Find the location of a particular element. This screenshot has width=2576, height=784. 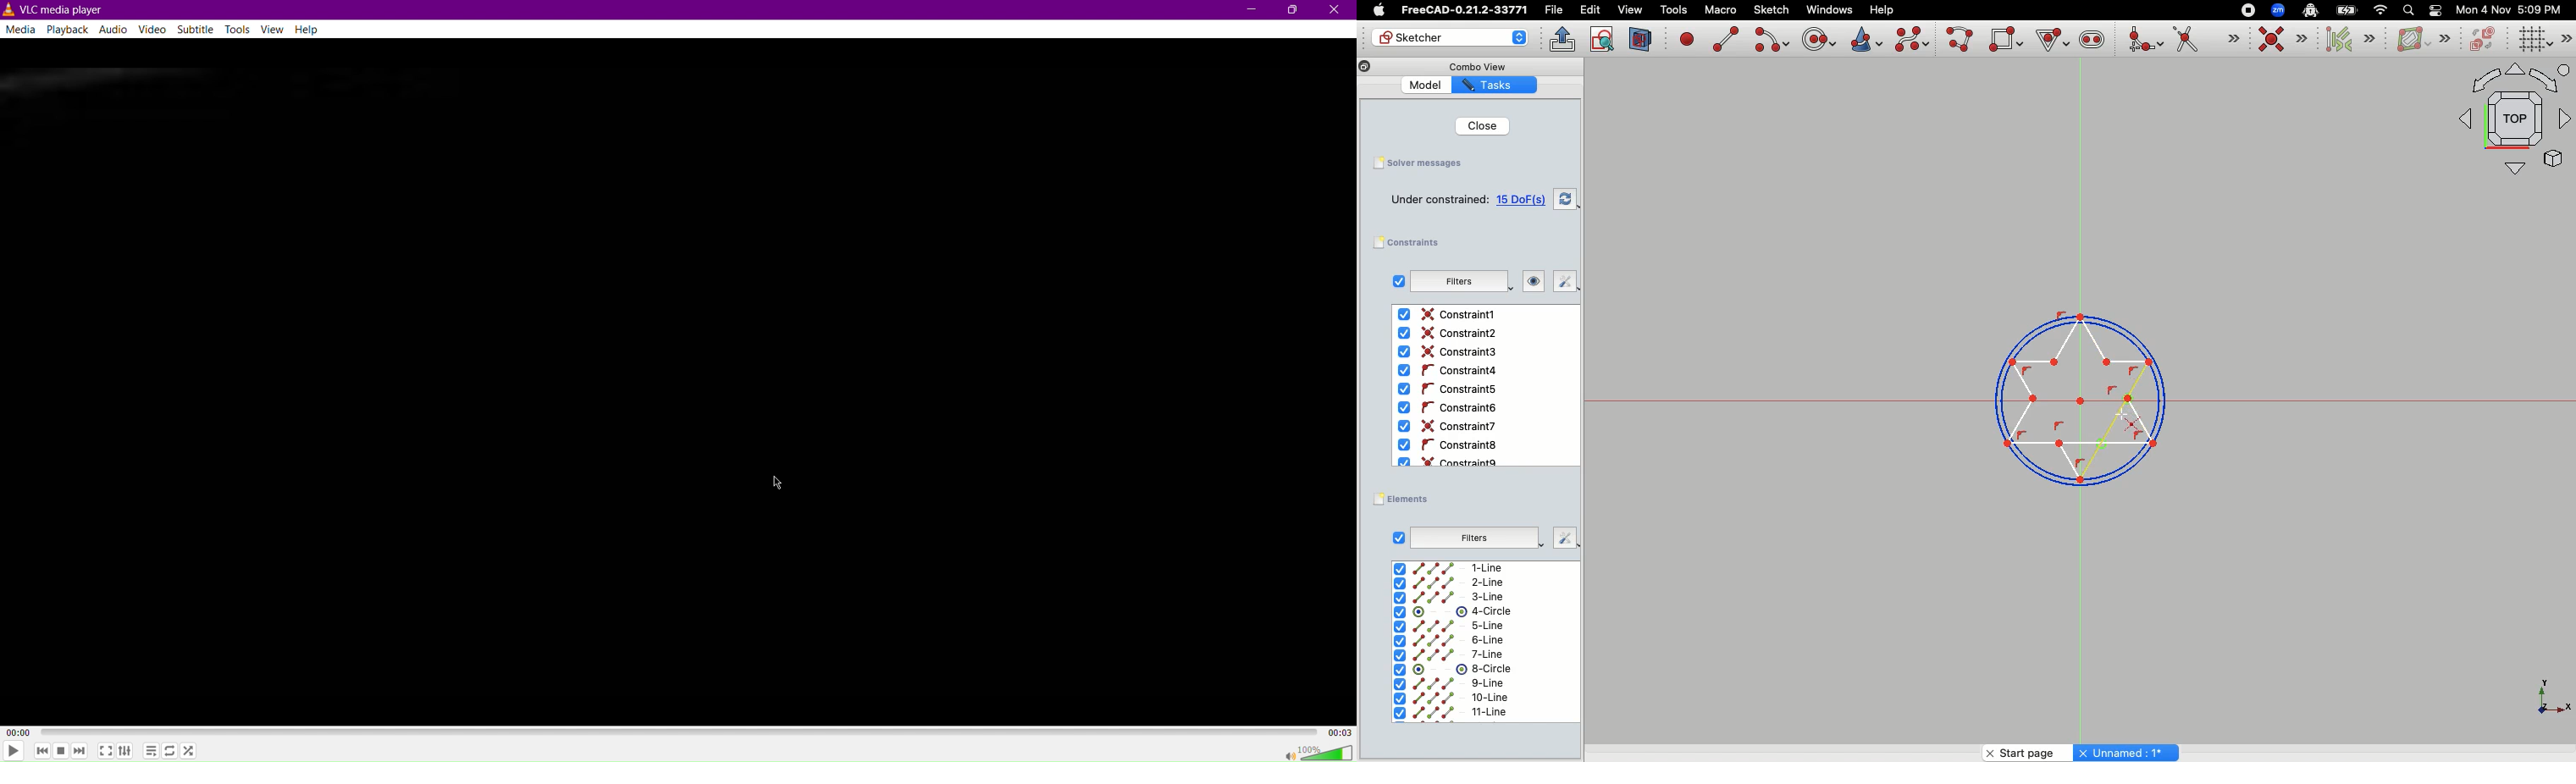

VLC Media player is located at coordinates (55, 8).